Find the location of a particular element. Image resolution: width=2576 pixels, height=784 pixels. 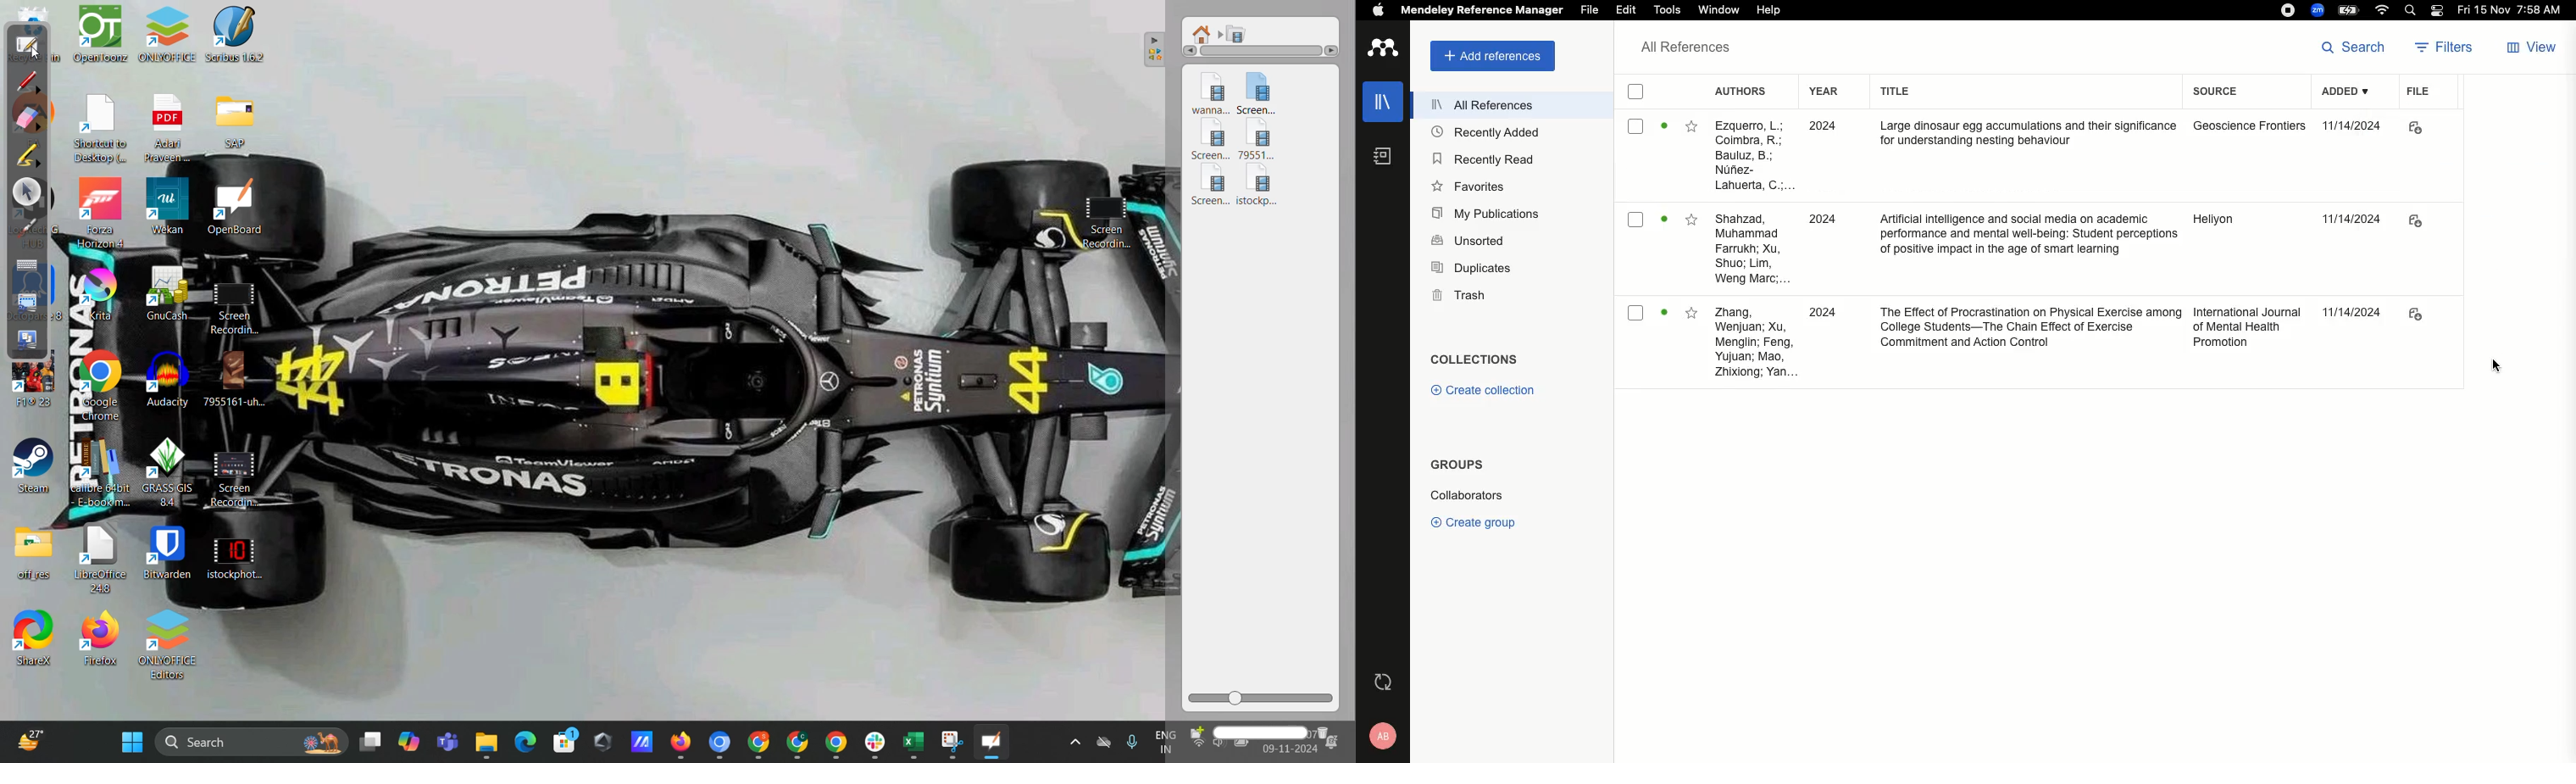

Title is located at coordinates (1893, 92).